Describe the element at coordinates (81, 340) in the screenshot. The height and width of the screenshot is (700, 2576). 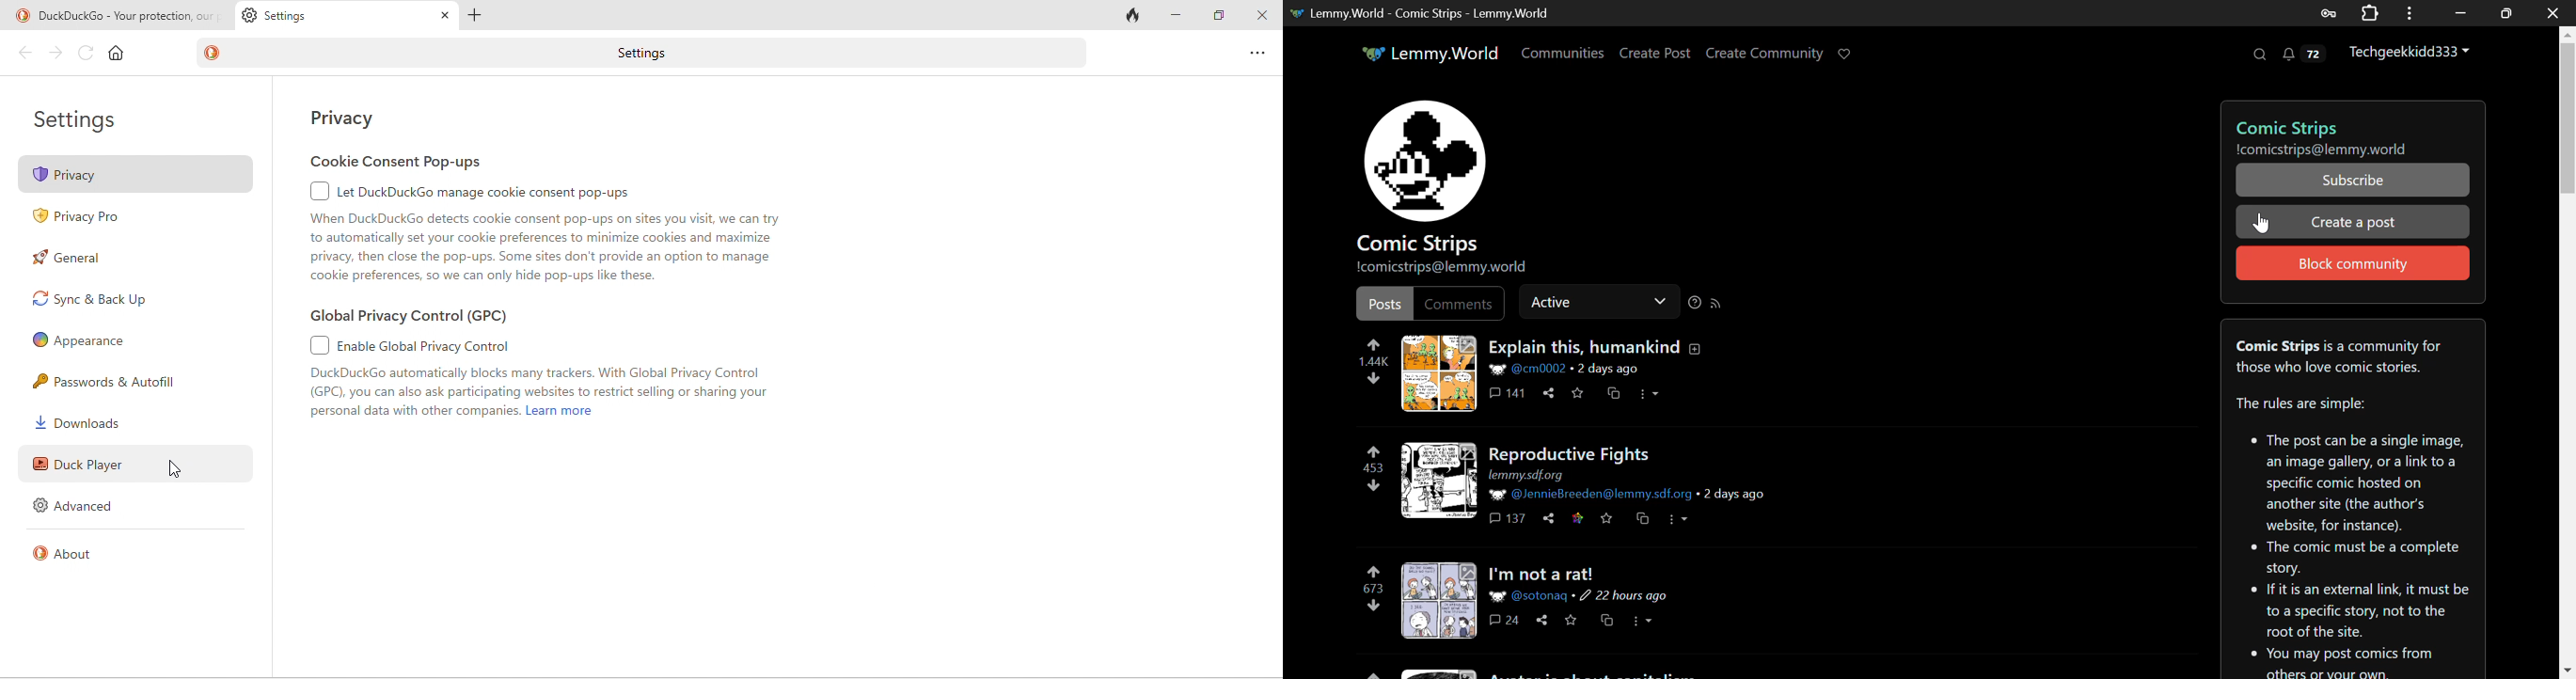
I see `appearance` at that location.